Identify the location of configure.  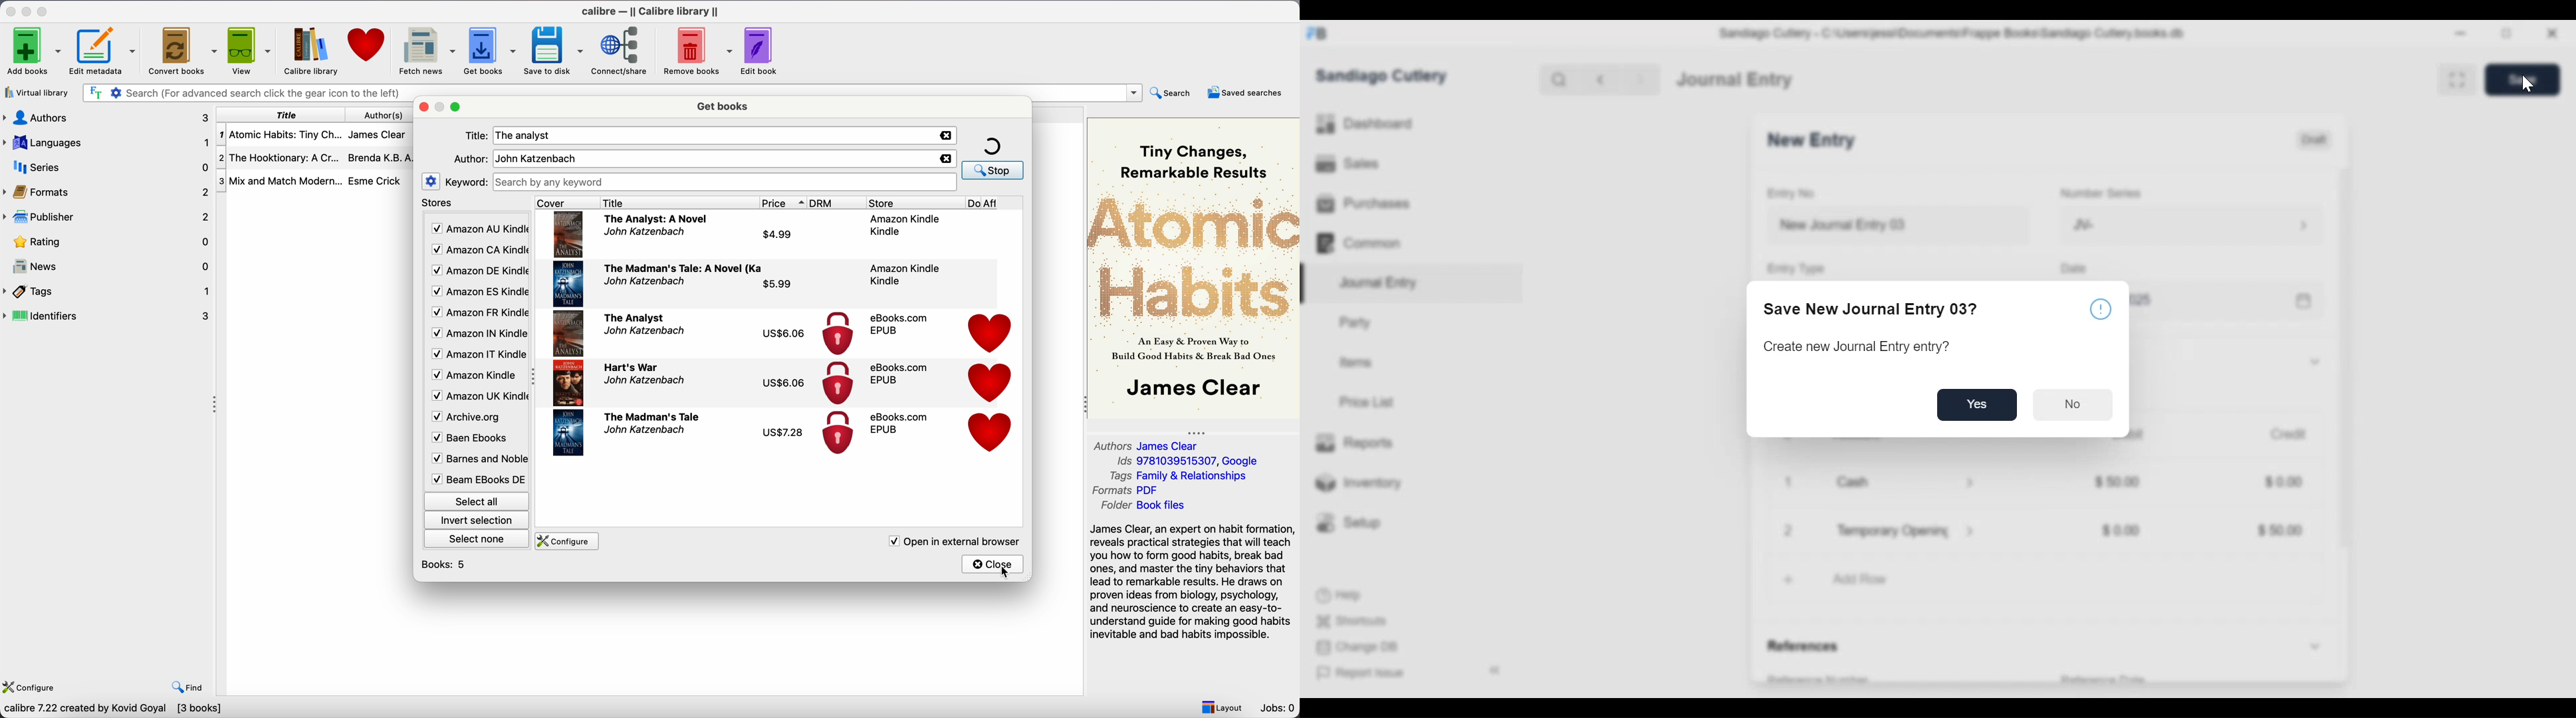
(569, 542).